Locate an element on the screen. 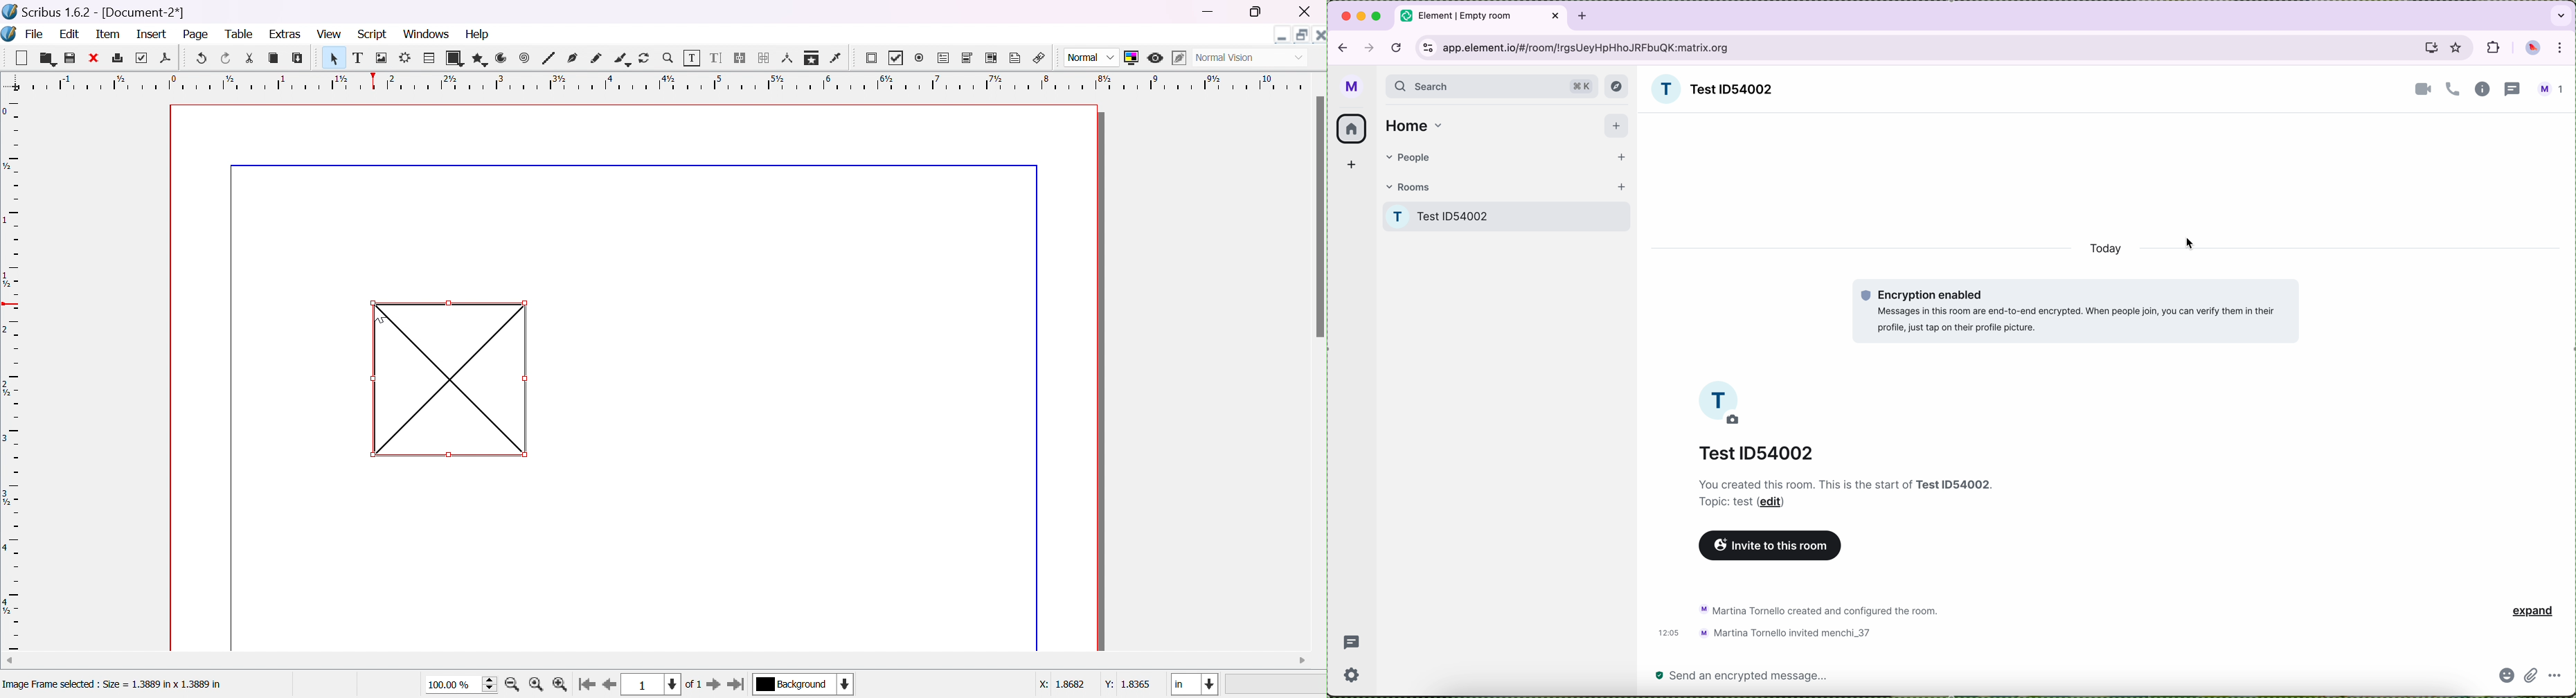  scribus 1.6.2 - [Document-2*] is located at coordinates (95, 12).